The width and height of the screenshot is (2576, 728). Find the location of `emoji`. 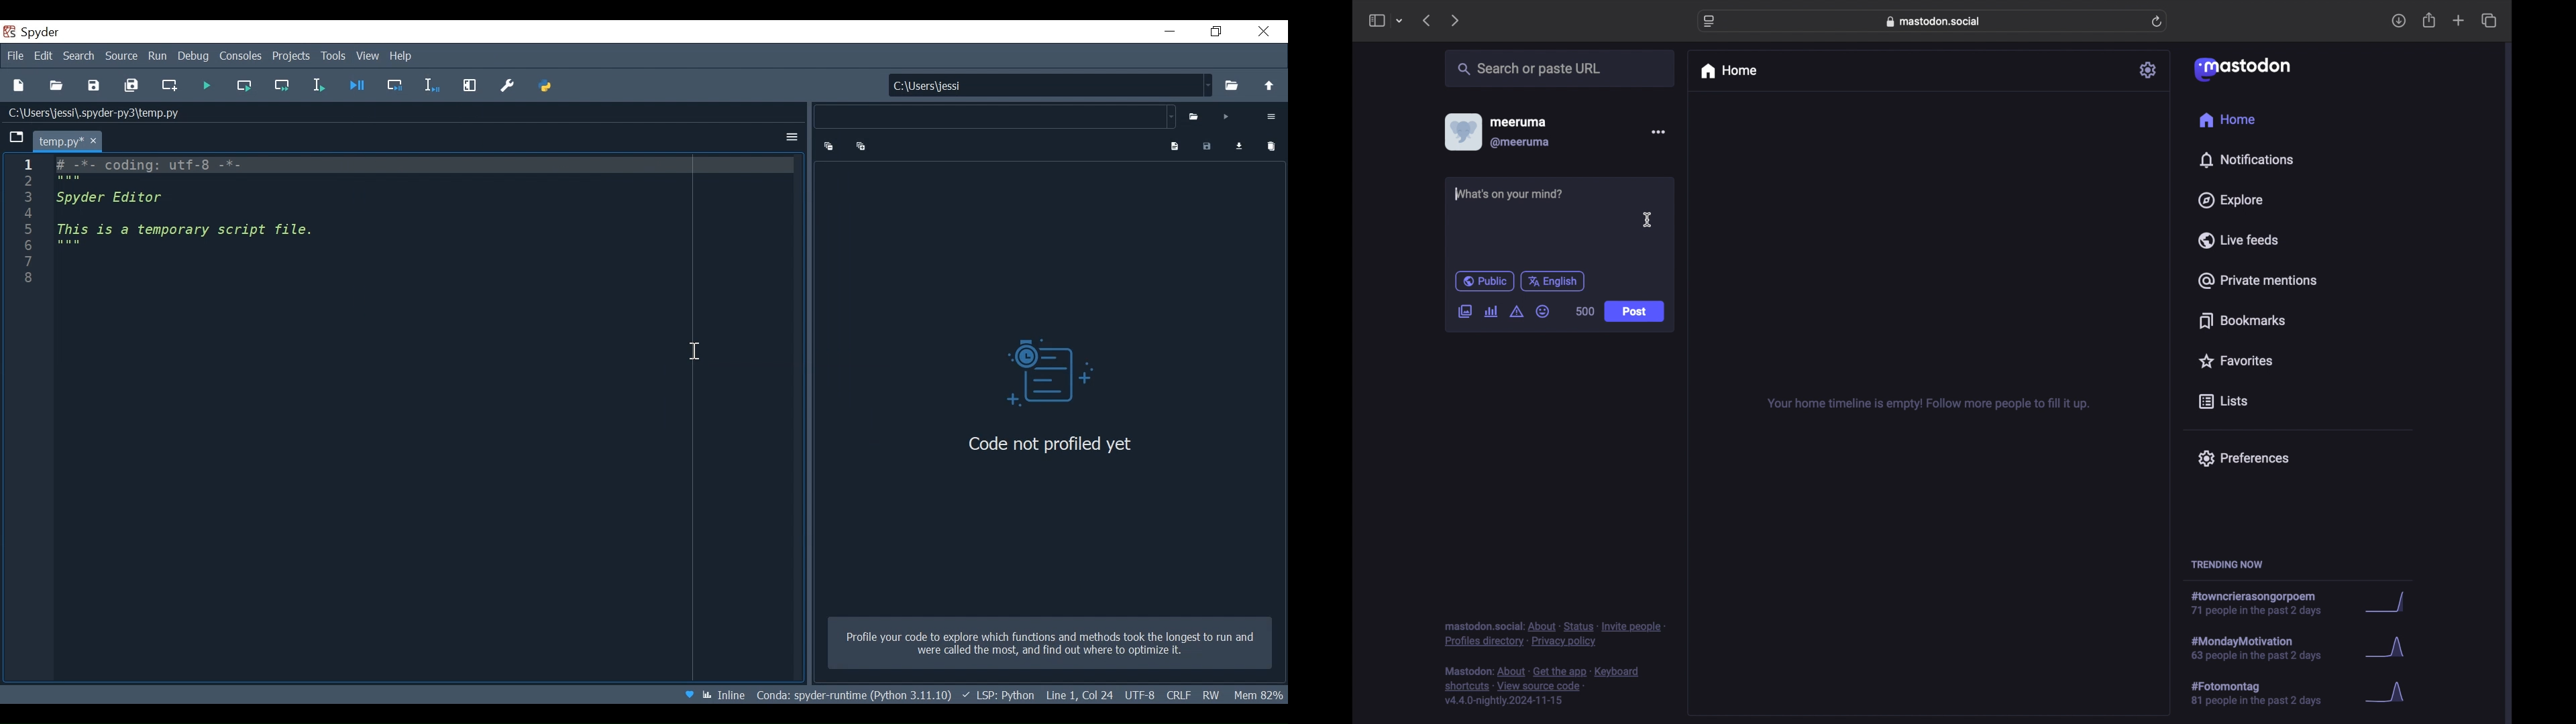

emoji is located at coordinates (1542, 311).